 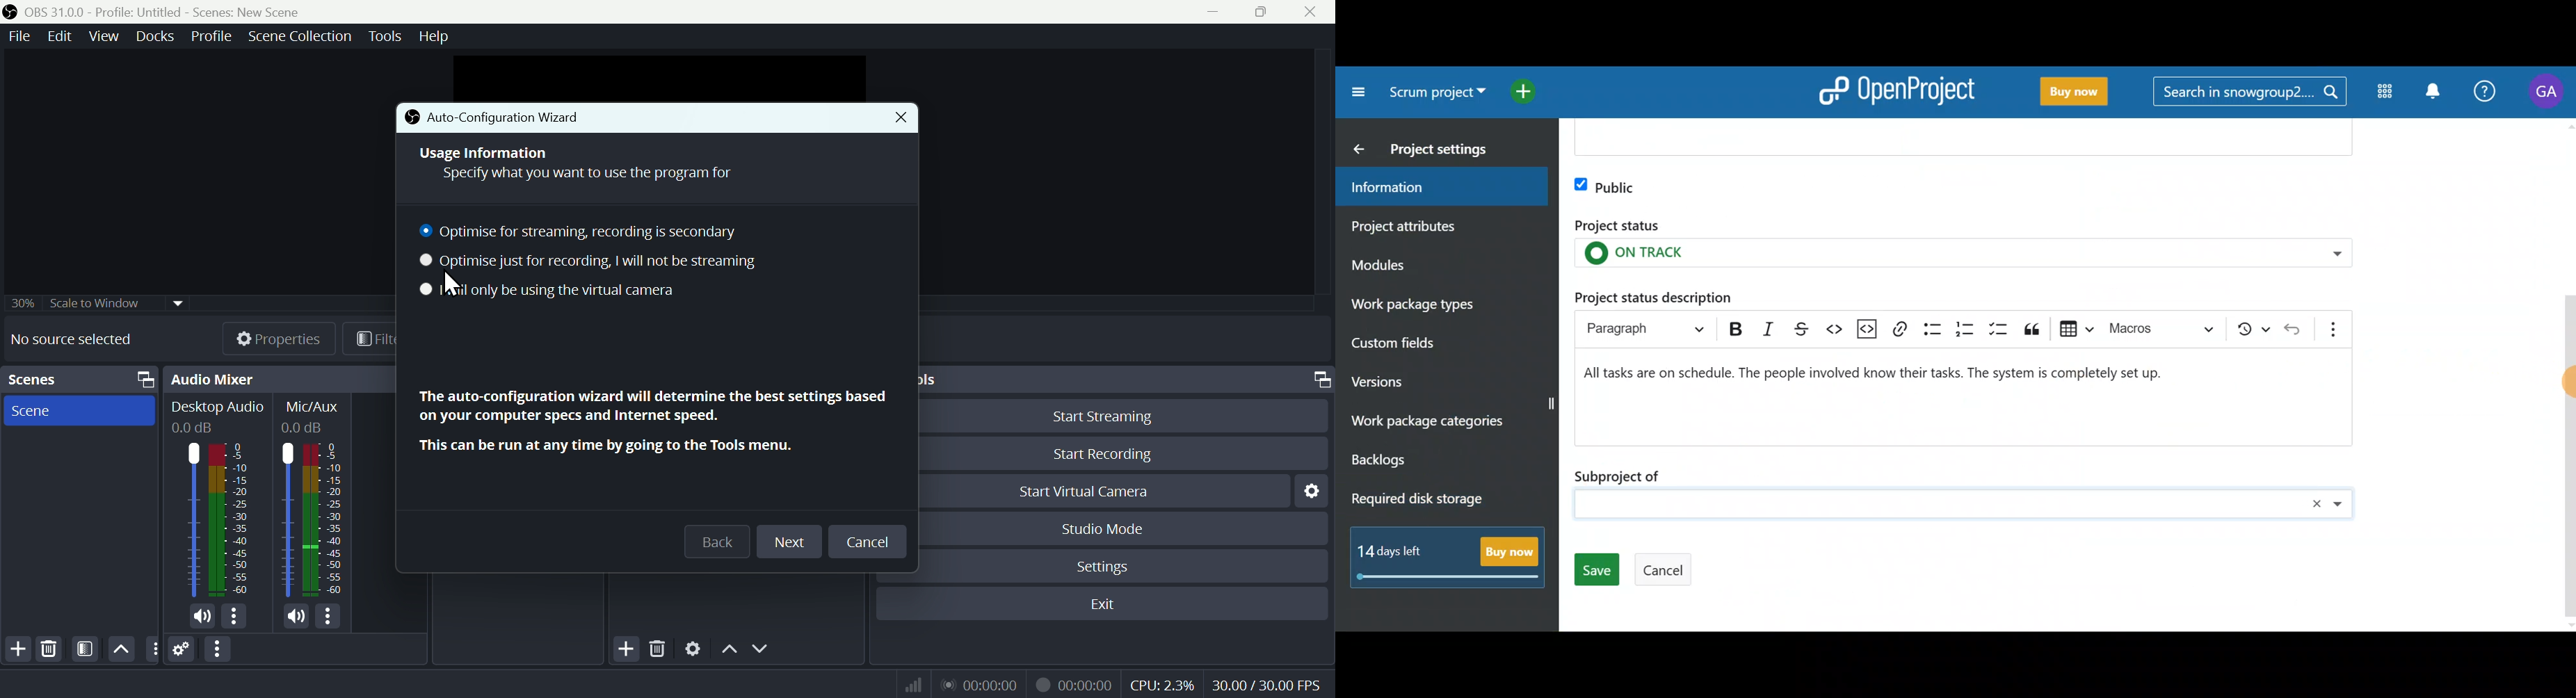 What do you see at coordinates (303, 38) in the screenshot?
I see `Scene collection` at bounding box center [303, 38].